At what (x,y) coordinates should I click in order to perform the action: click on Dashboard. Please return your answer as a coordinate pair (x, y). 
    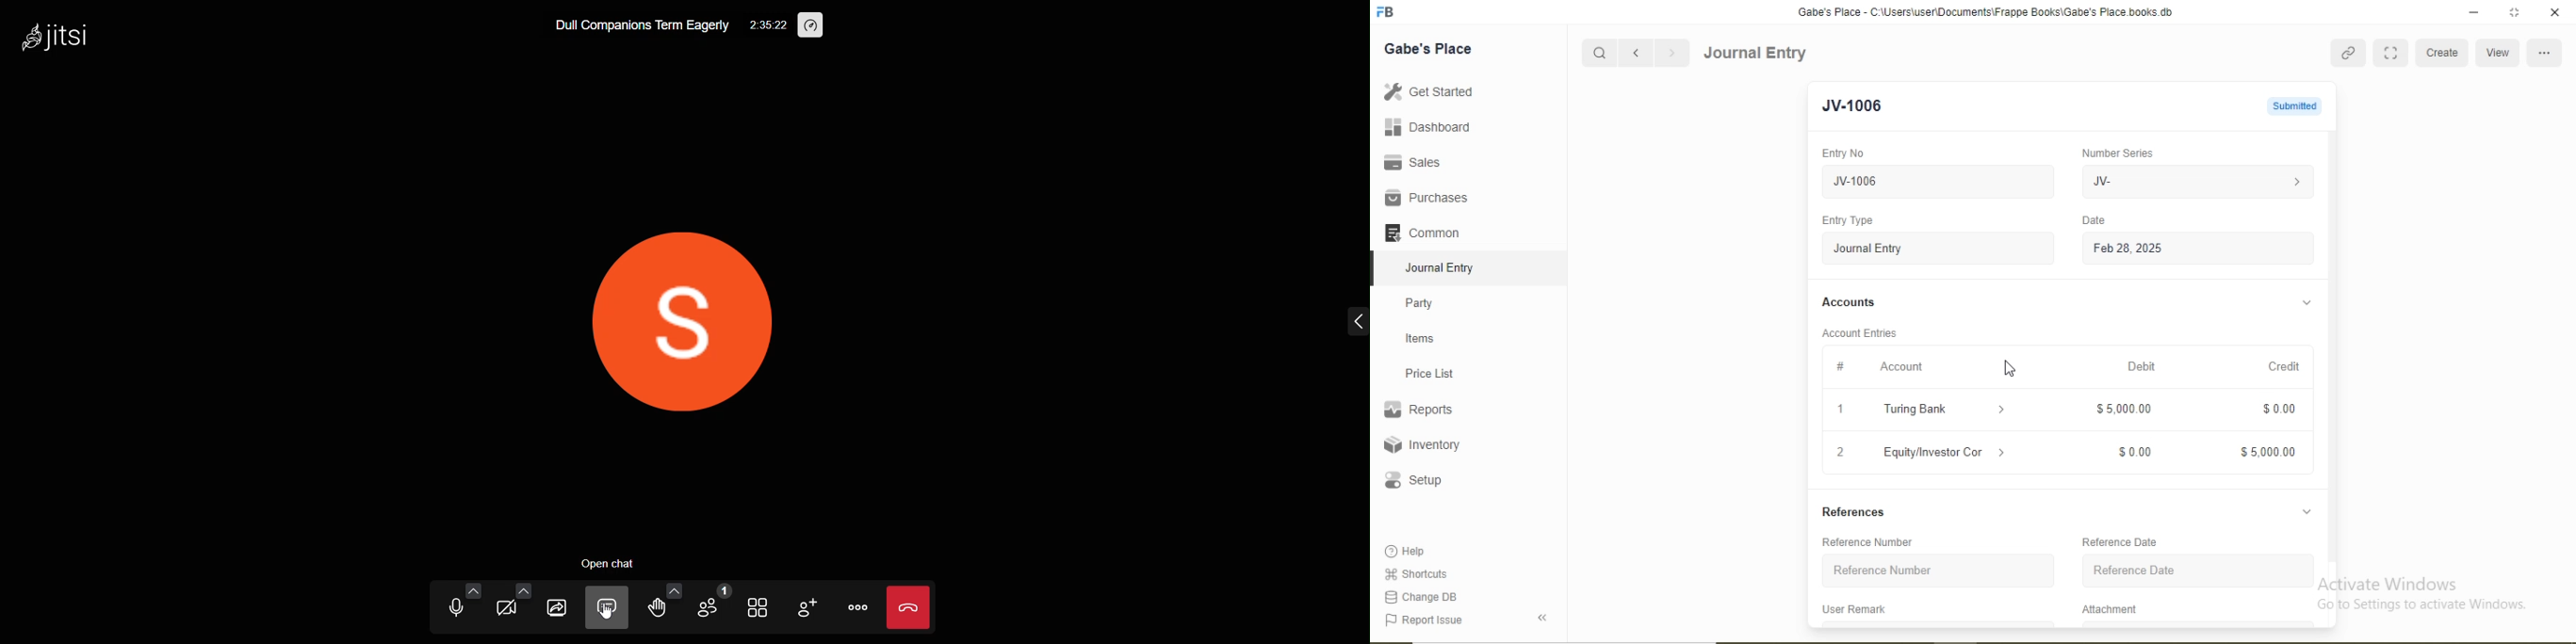
    Looking at the image, I should click on (1428, 126).